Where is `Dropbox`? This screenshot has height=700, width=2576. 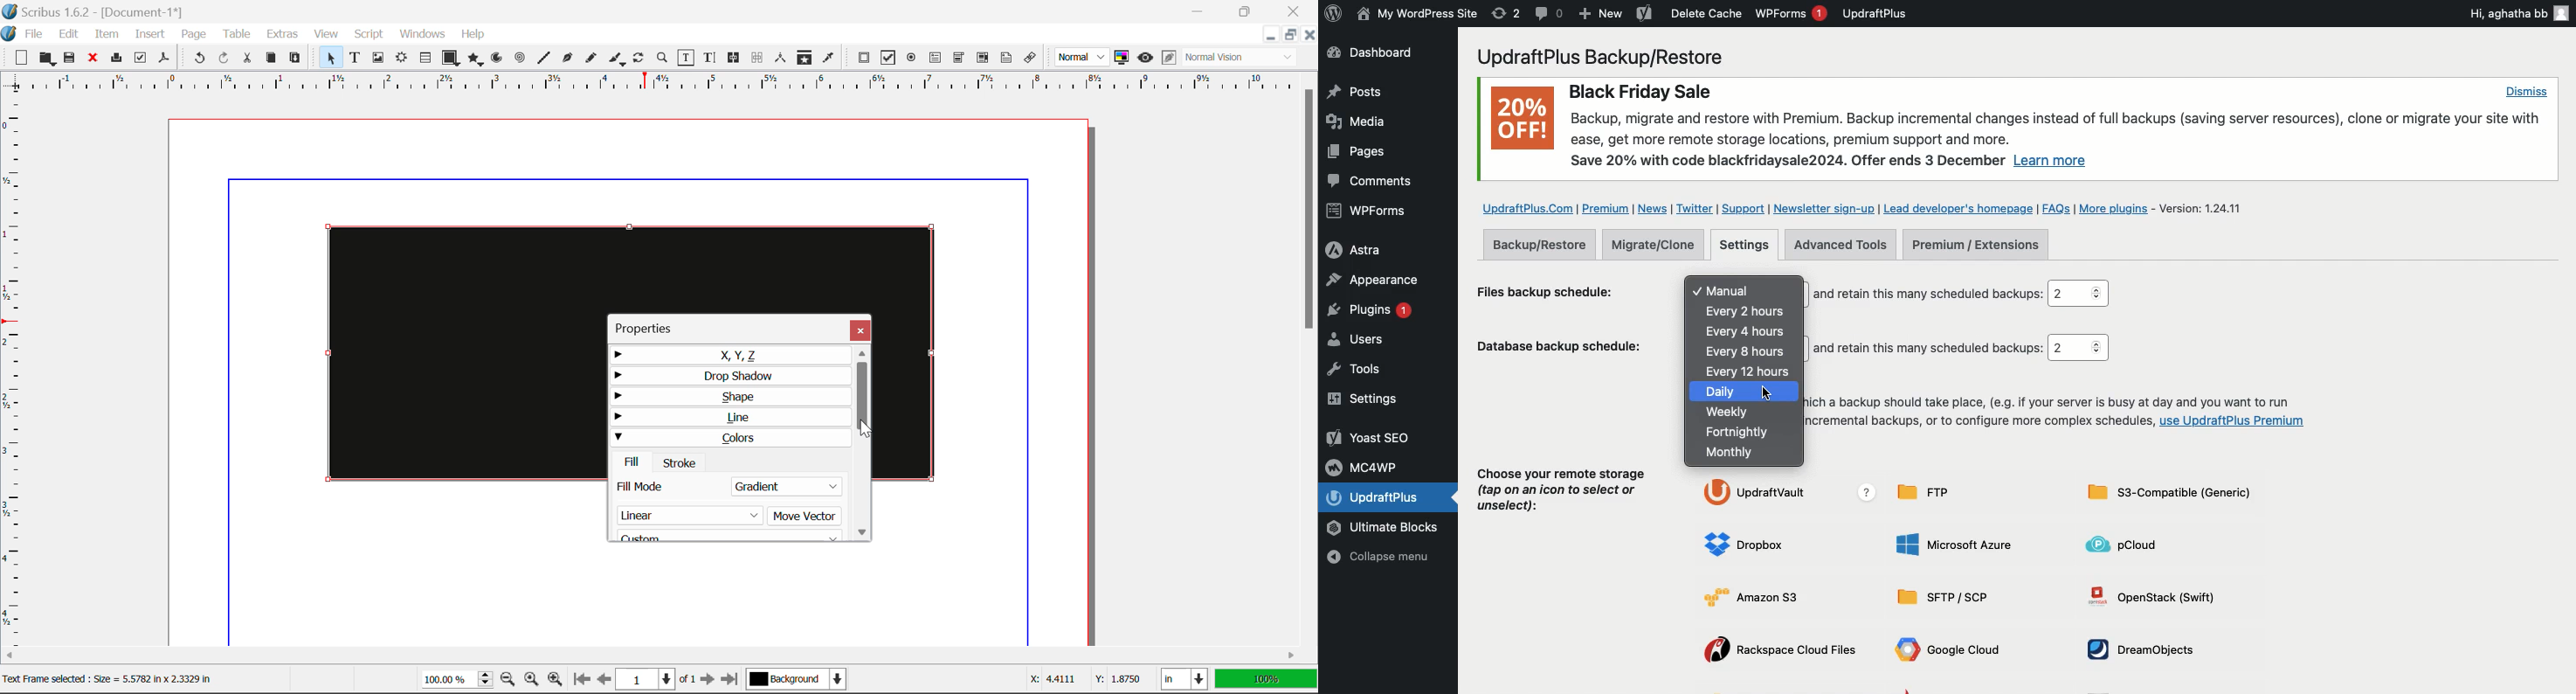
Dropbox is located at coordinates (1749, 545).